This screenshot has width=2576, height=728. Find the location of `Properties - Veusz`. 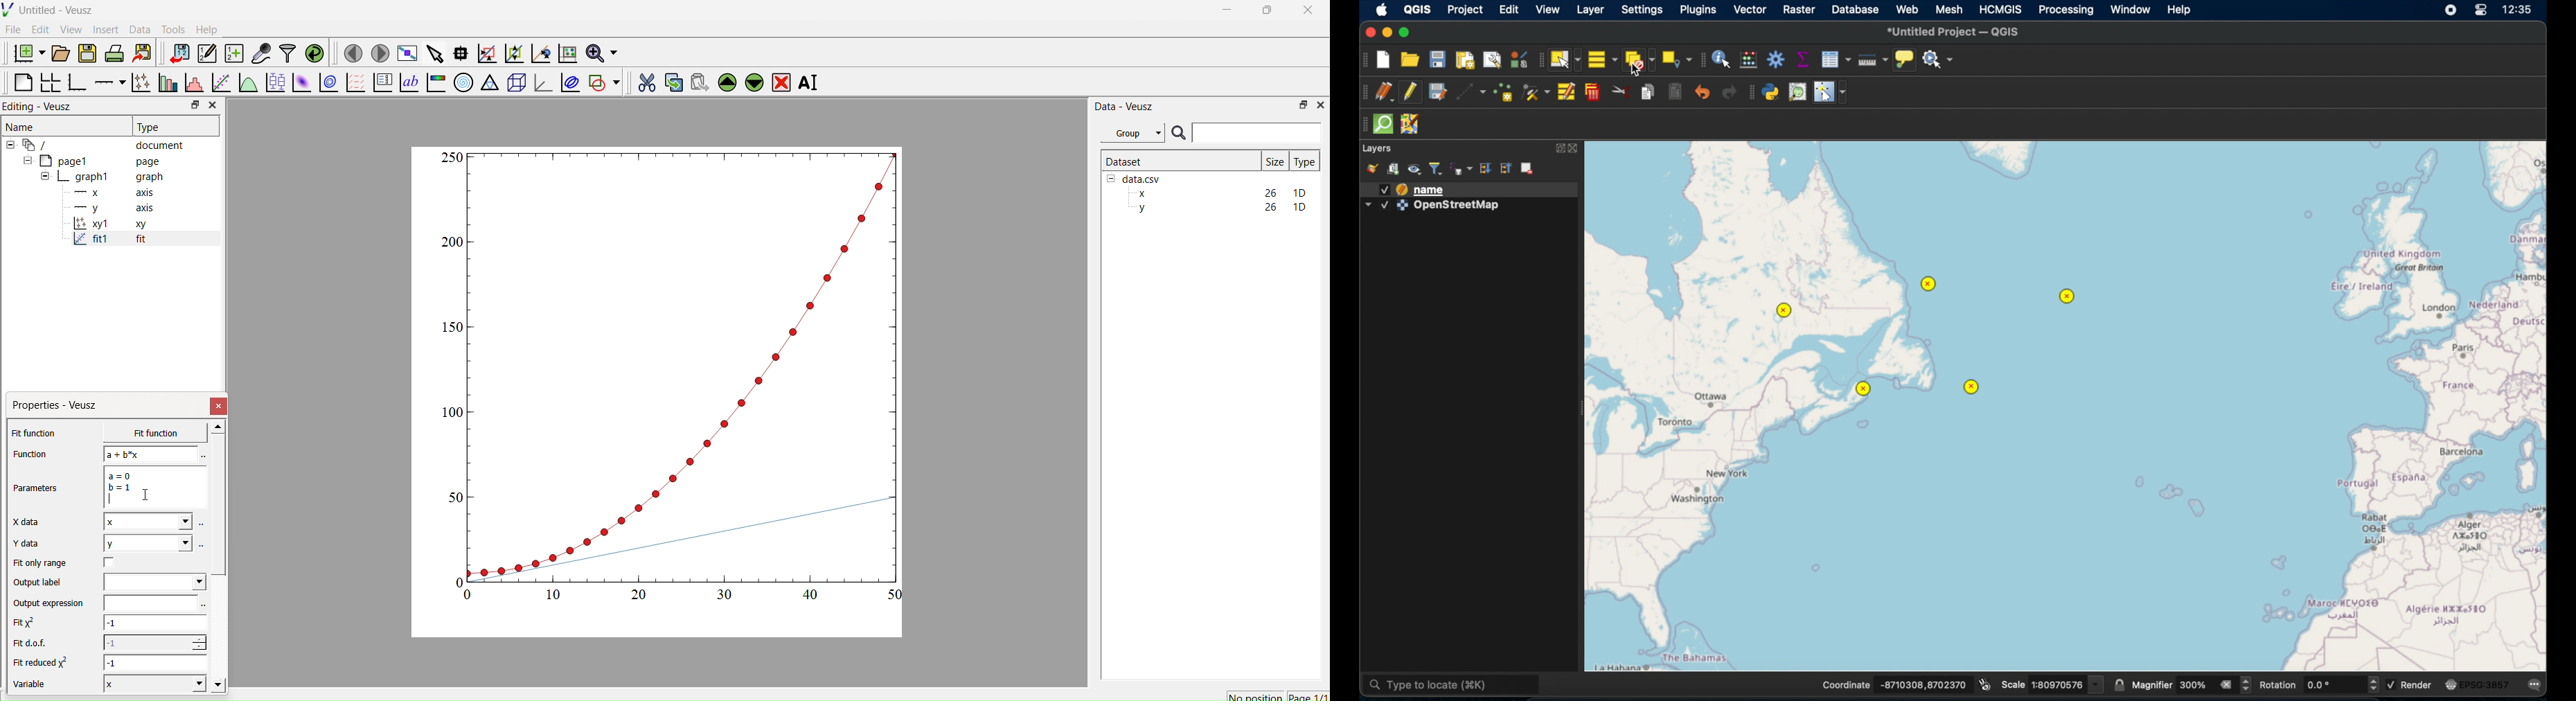

Properties - Veusz is located at coordinates (58, 405).